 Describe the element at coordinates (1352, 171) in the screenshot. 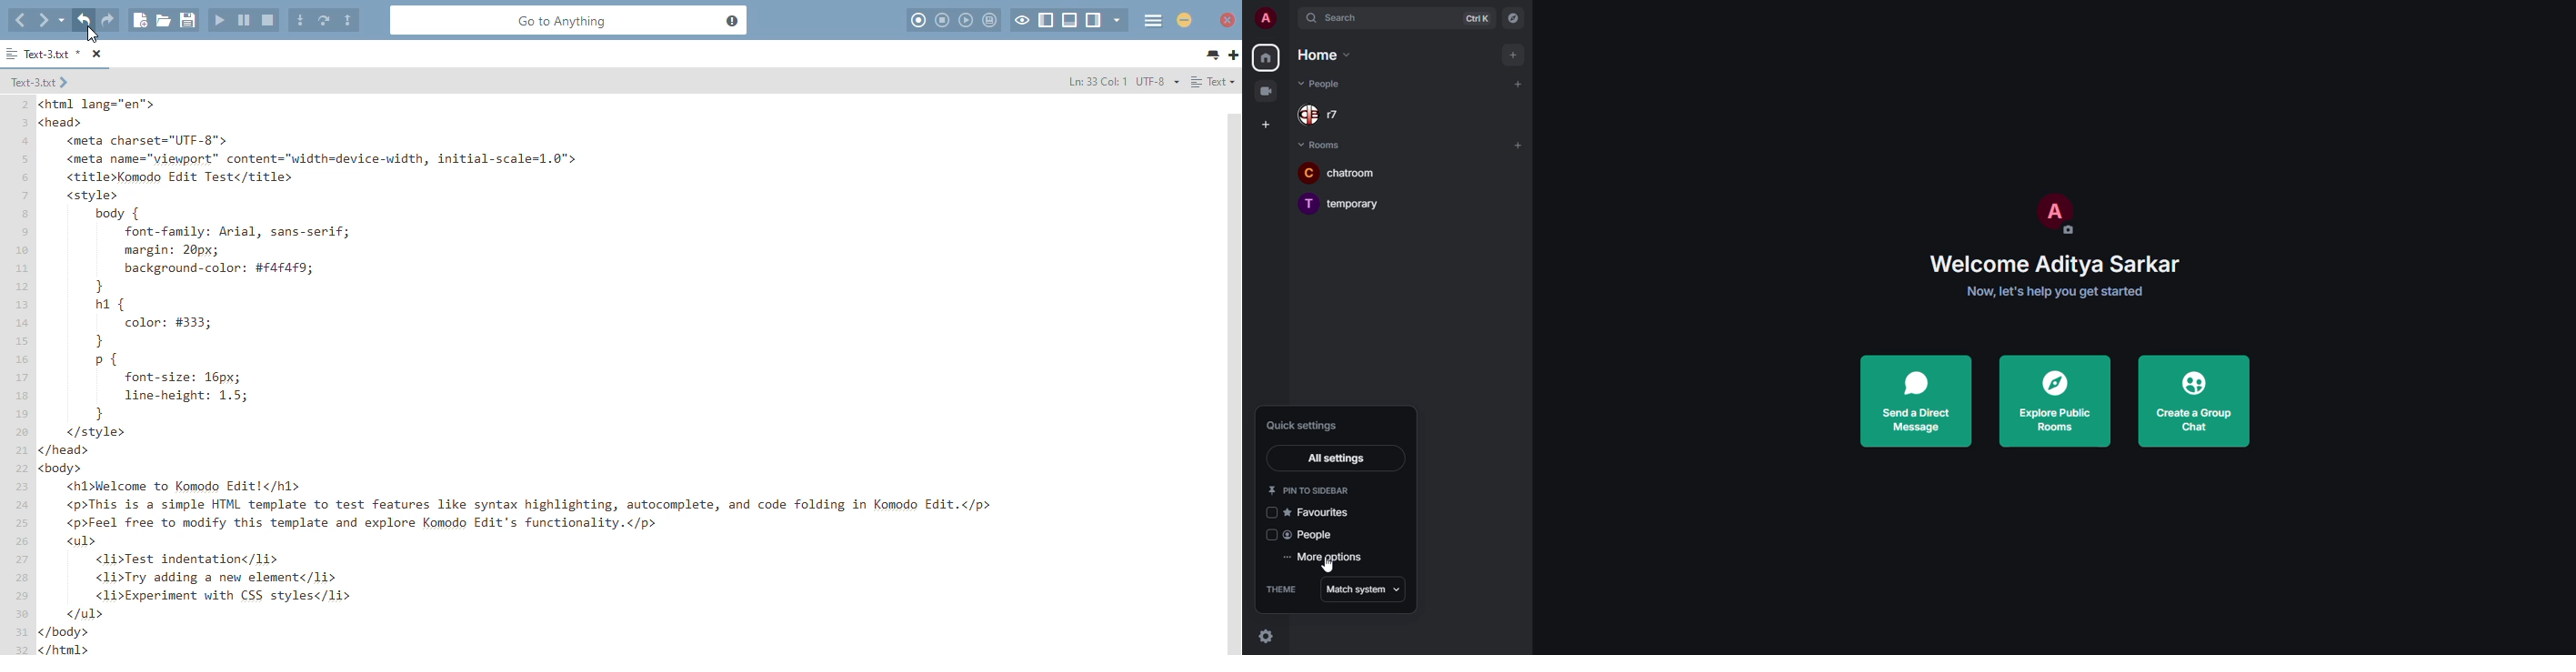

I see `chatroom` at that location.